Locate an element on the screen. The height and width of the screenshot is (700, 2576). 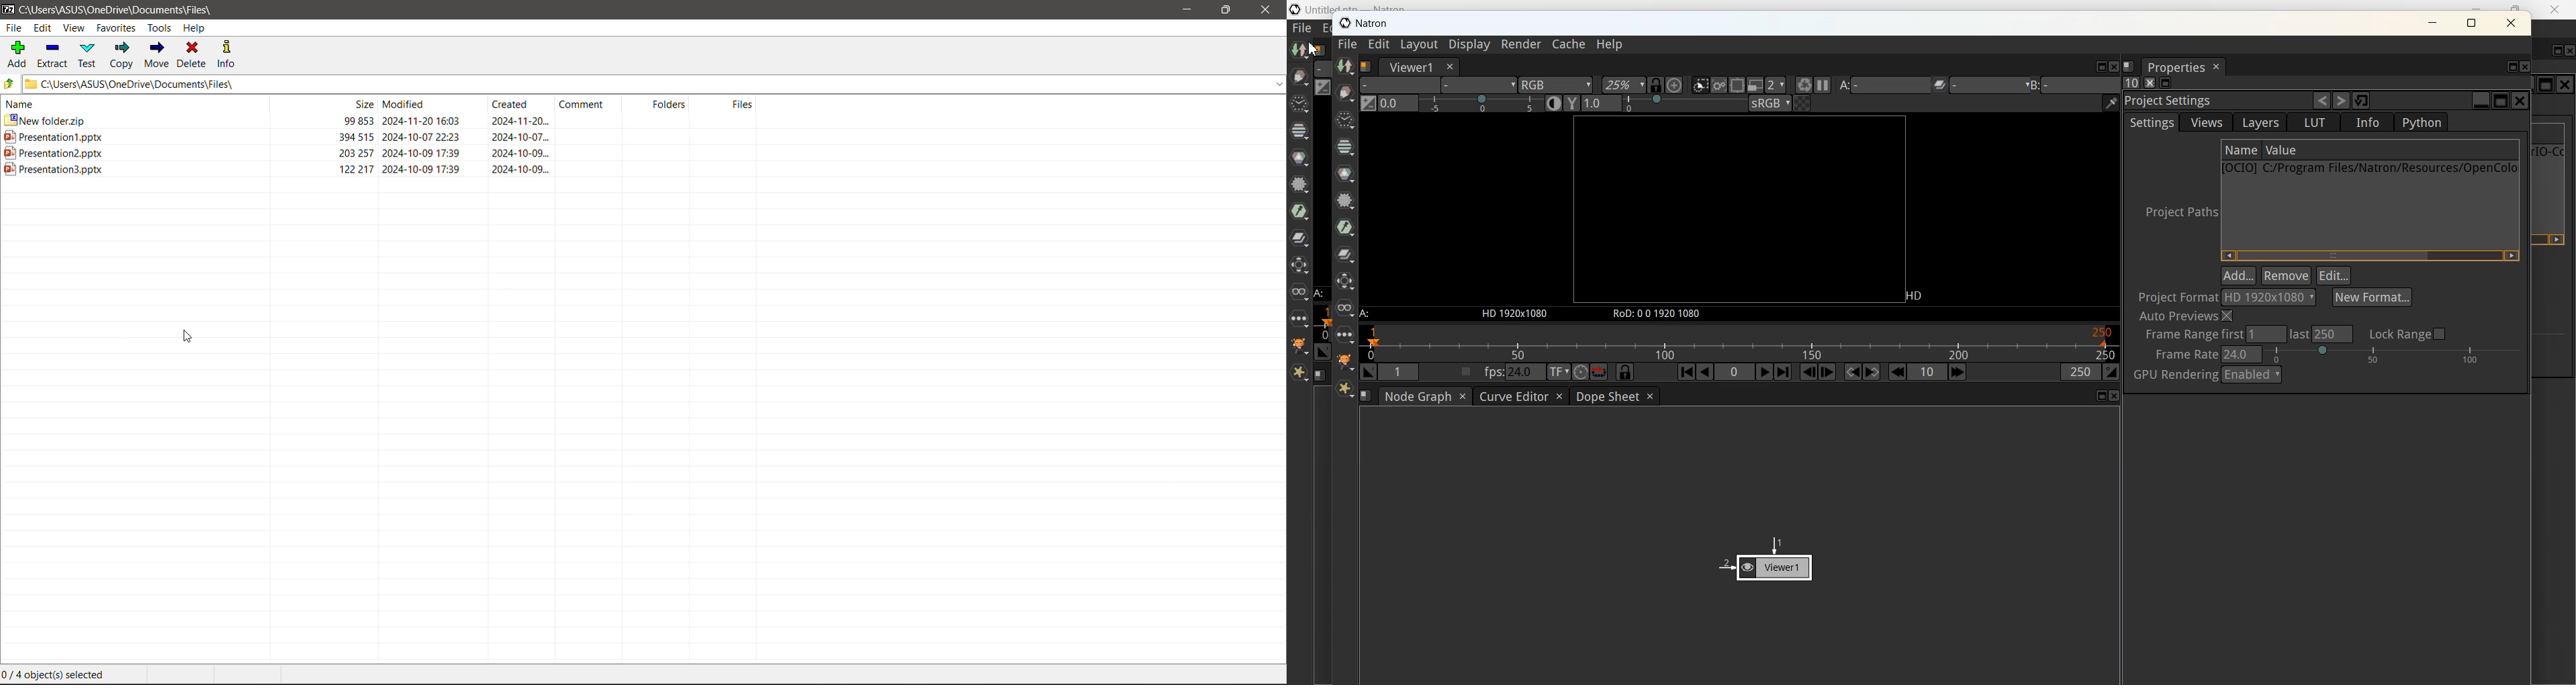
Copy is located at coordinates (122, 54).